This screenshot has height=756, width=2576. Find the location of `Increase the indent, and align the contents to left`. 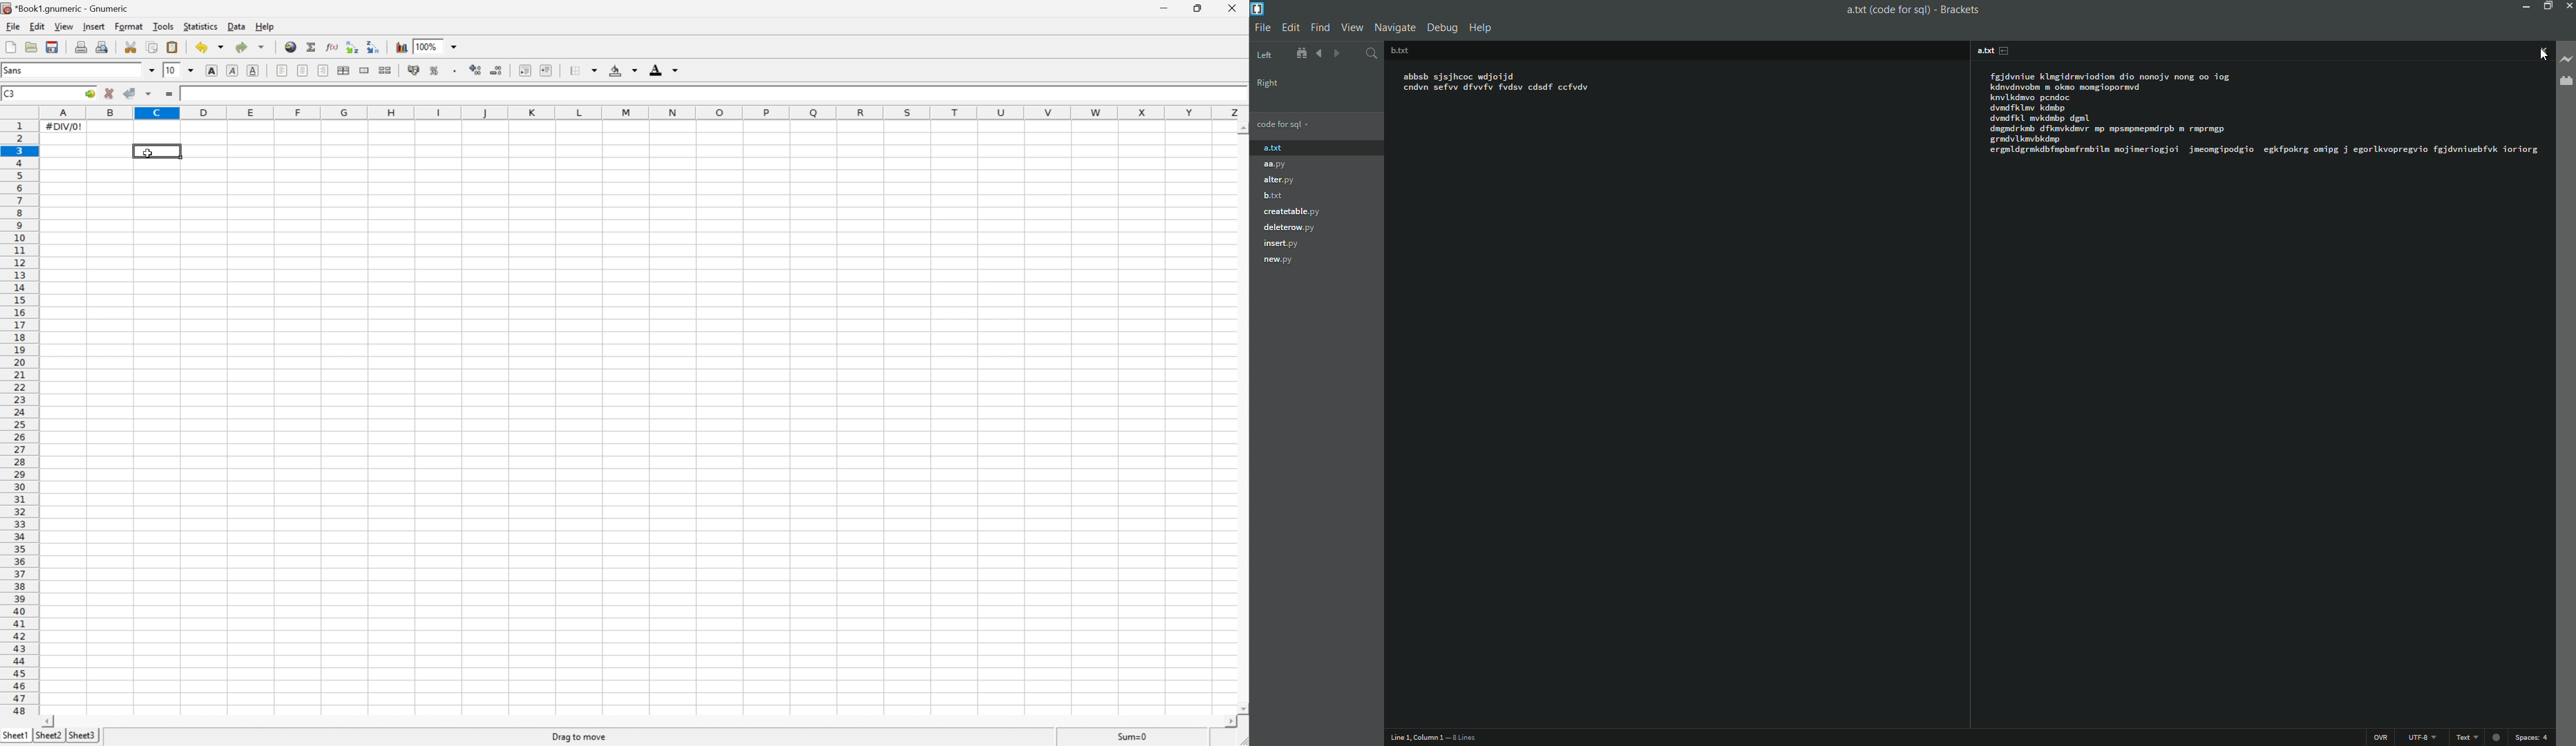

Increase the indent, and align the contents to left is located at coordinates (548, 71).